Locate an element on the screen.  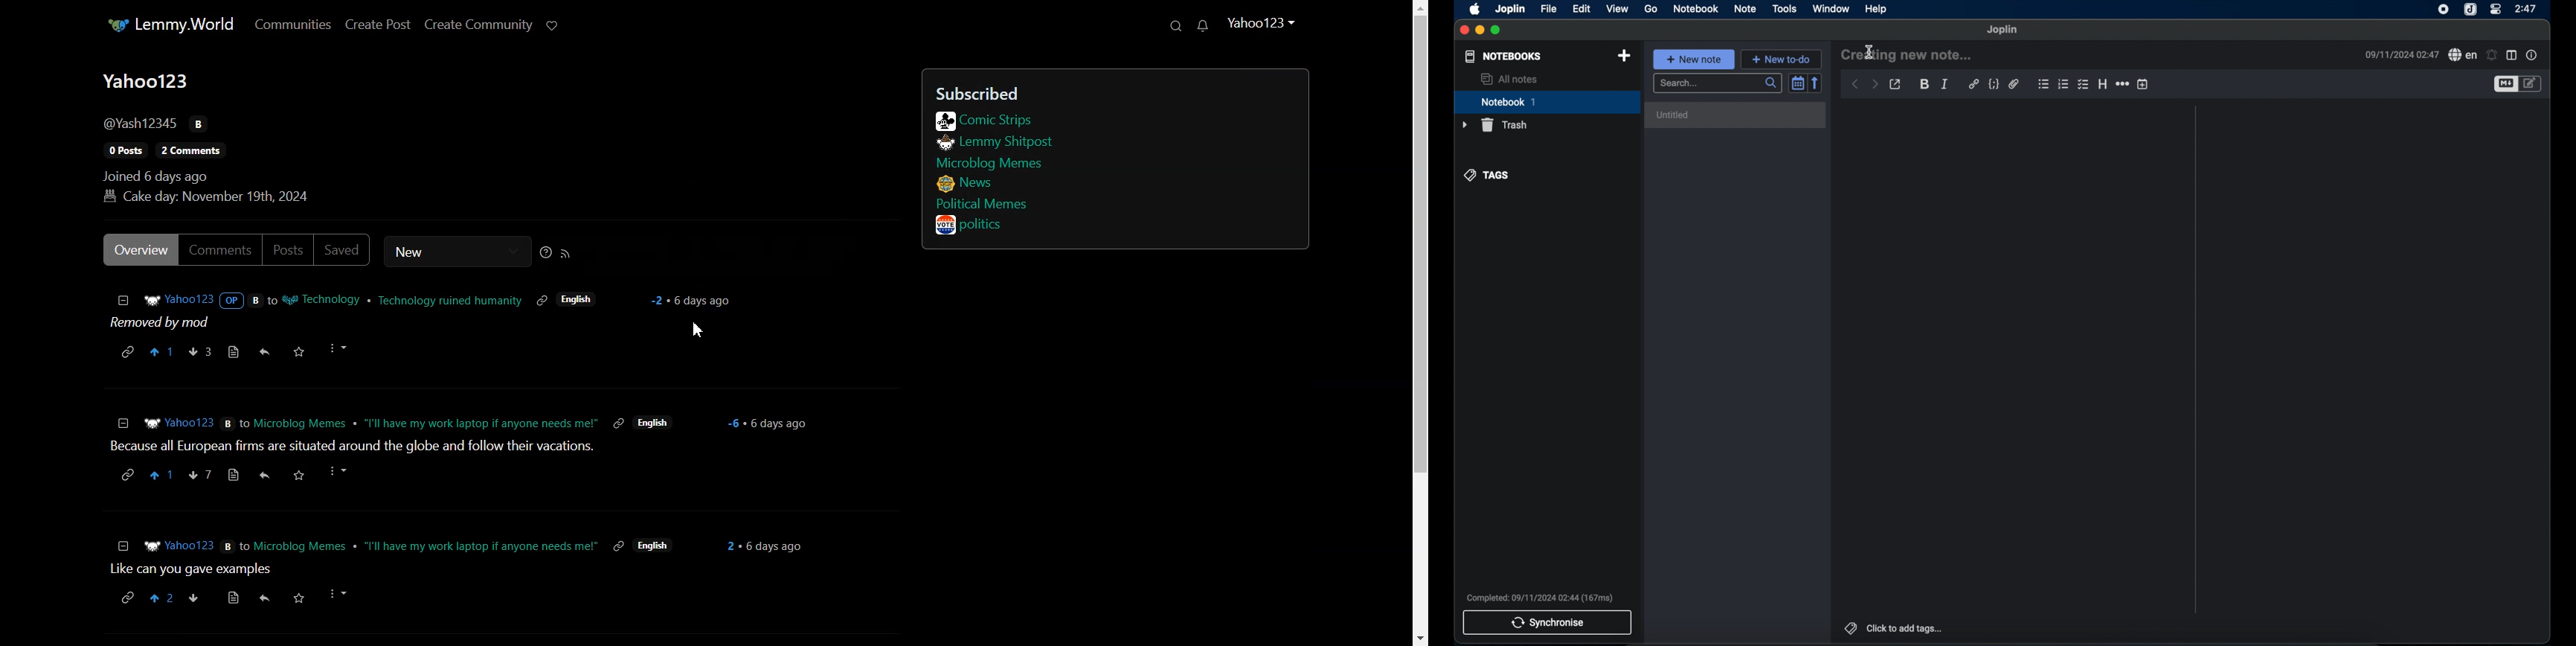
more actions is located at coordinates (341, 595).